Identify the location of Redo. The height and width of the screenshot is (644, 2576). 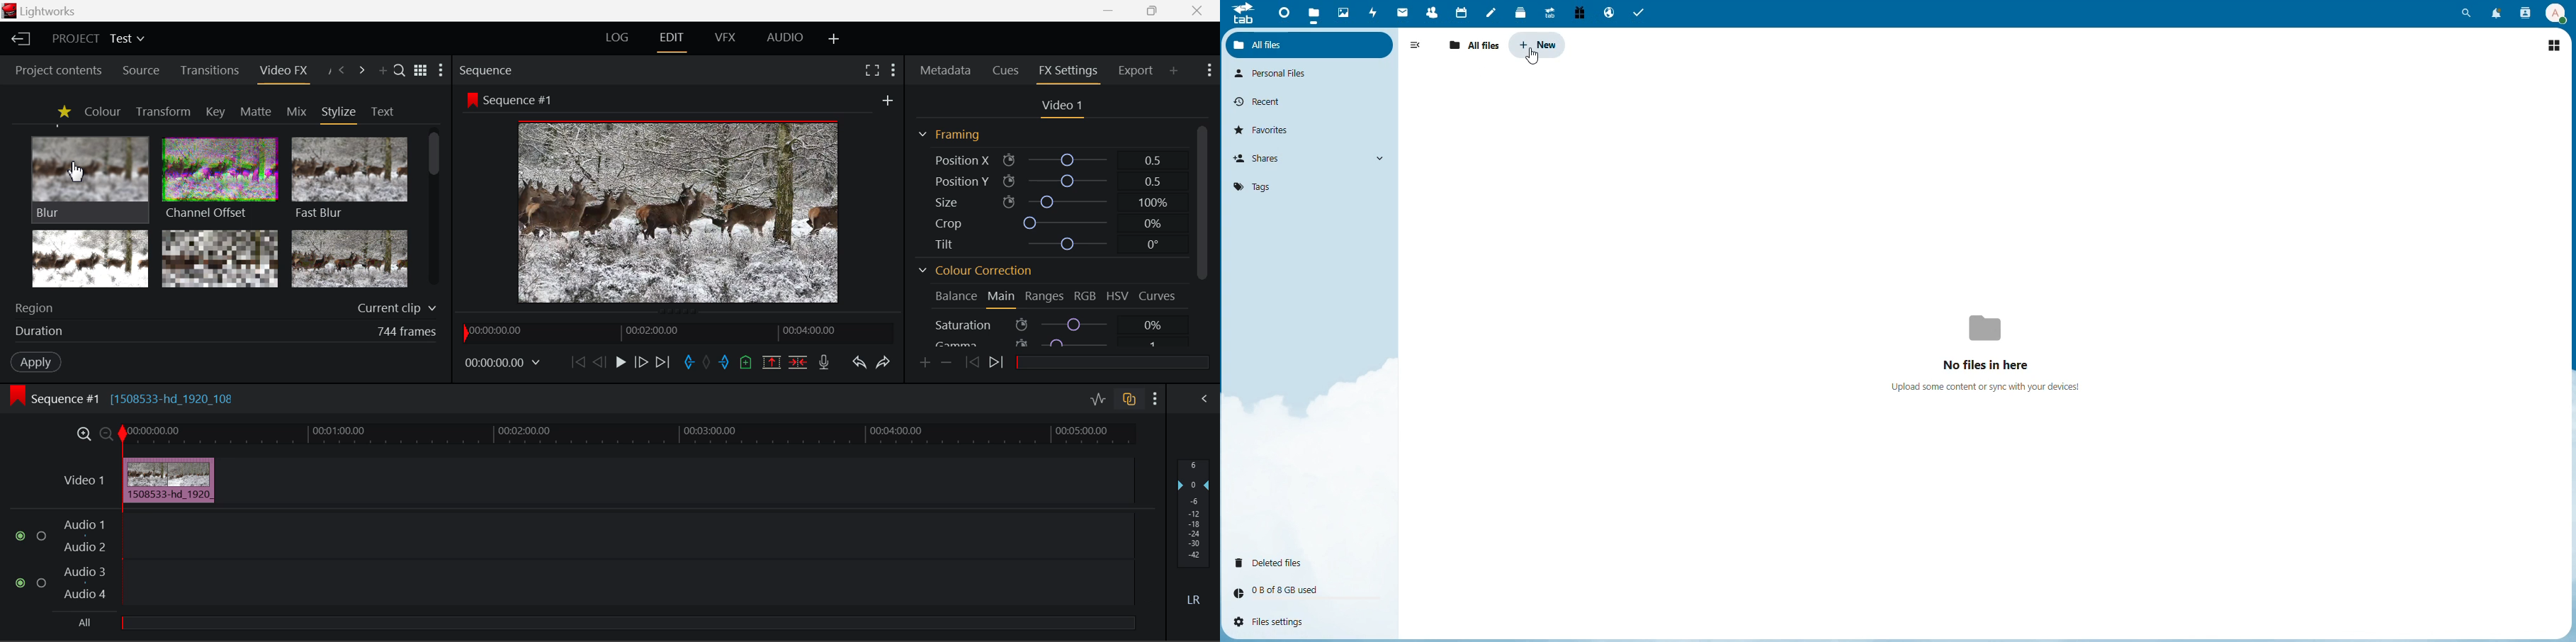
(881, 361).